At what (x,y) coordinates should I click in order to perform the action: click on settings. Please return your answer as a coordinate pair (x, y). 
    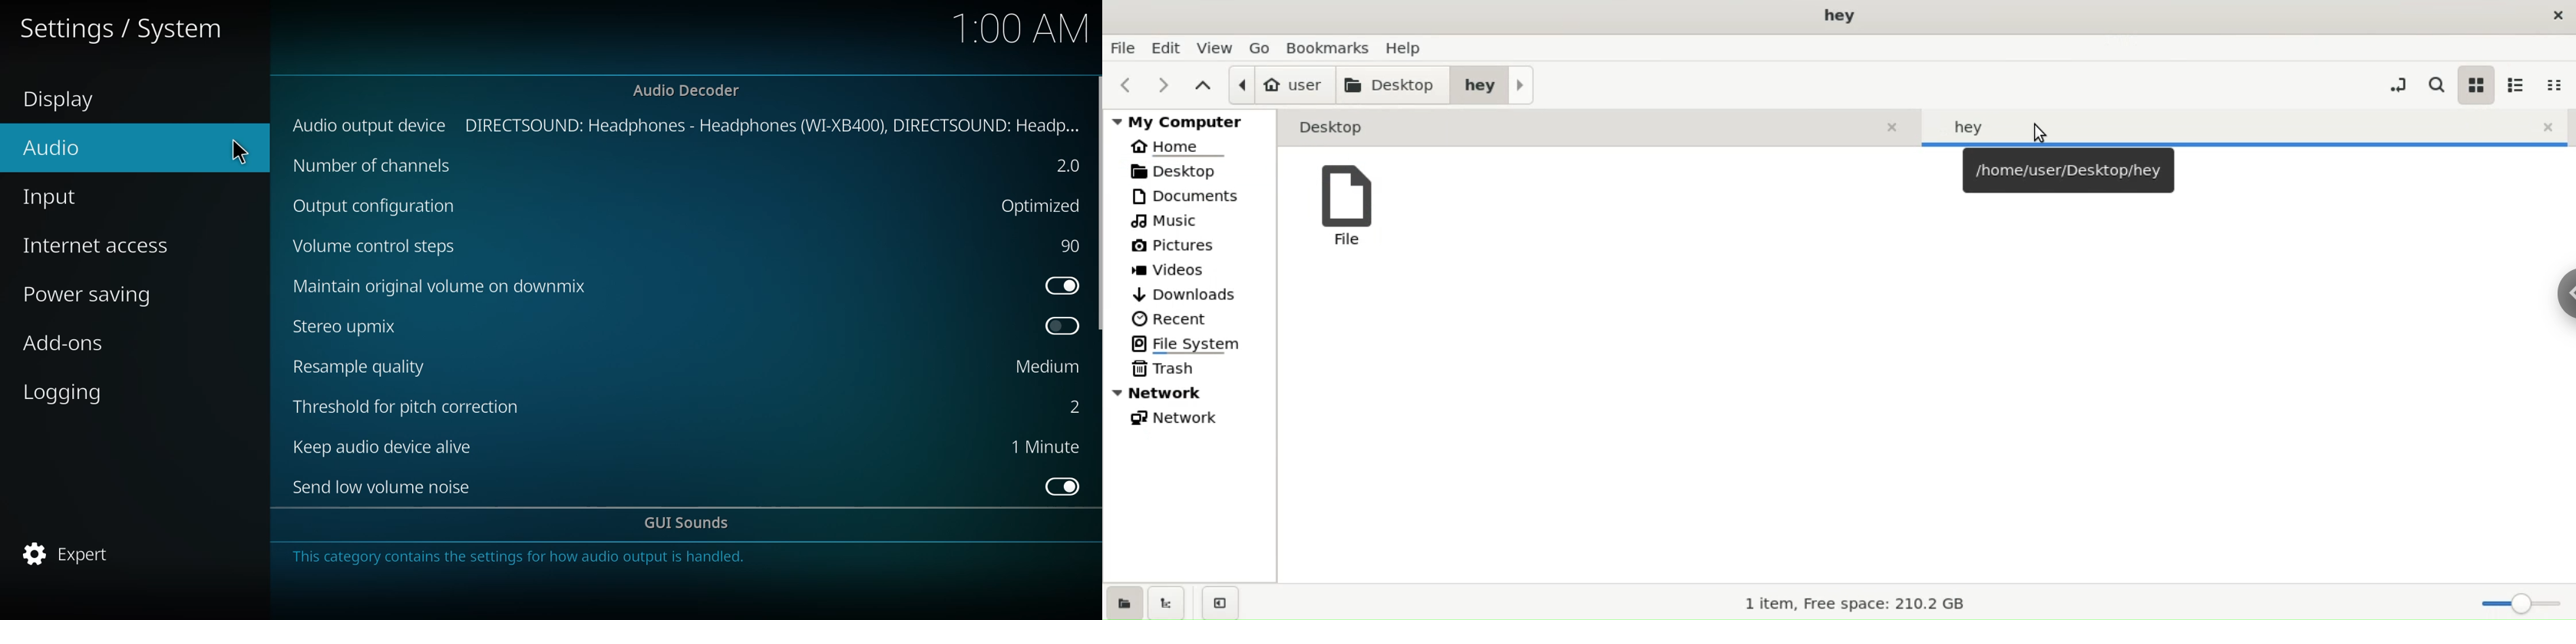
    Looking at the image, I should click on (131, 30).